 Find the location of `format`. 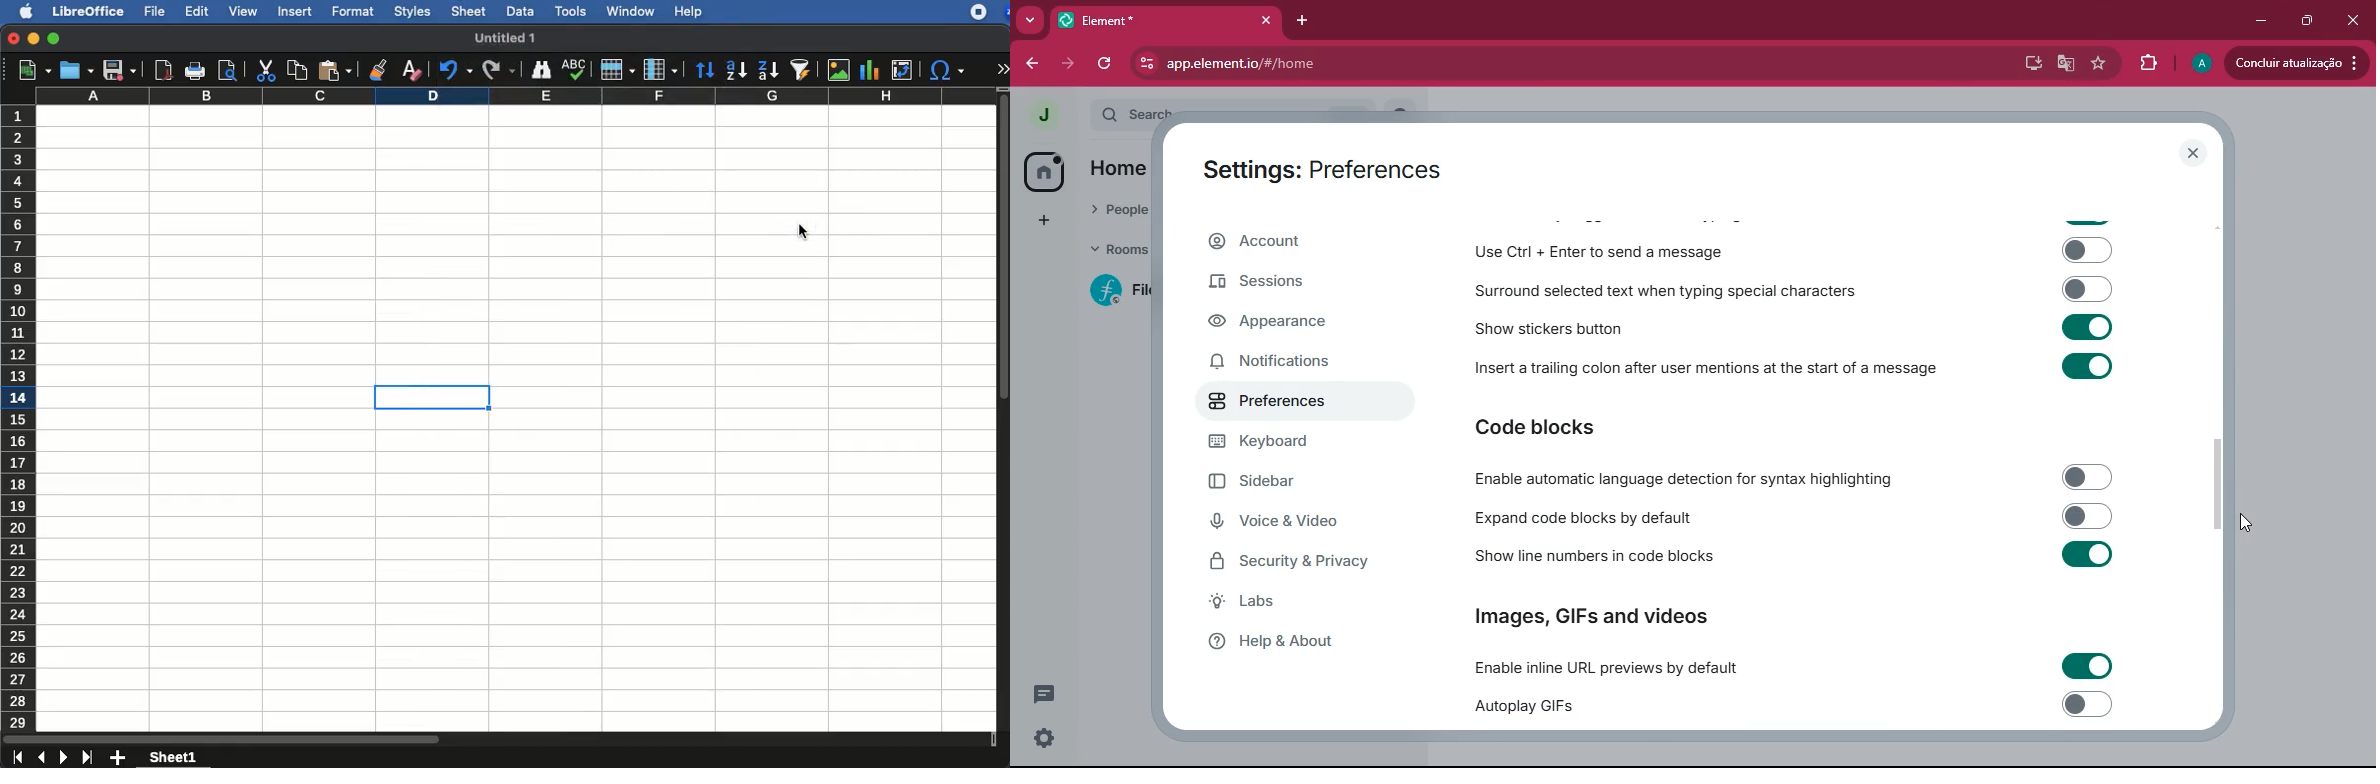

format is located at coordinates (352, 10).